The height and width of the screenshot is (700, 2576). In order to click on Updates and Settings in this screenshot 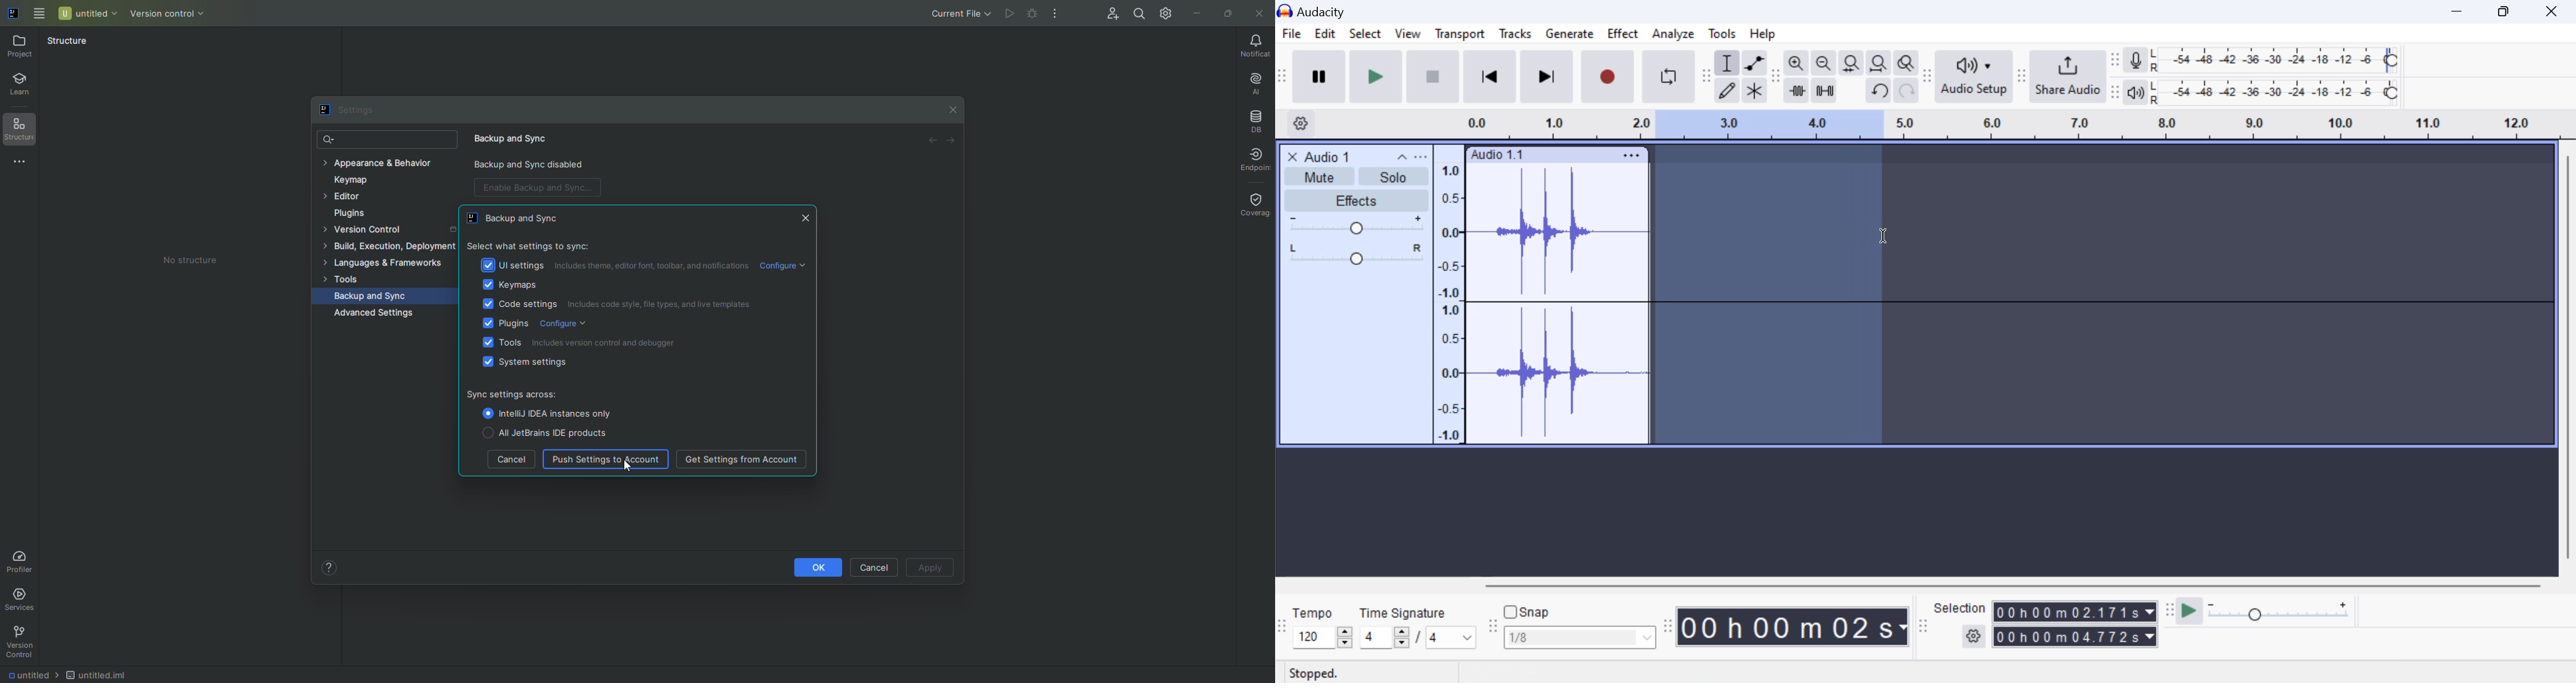, I will do `click(1167, 13)`.